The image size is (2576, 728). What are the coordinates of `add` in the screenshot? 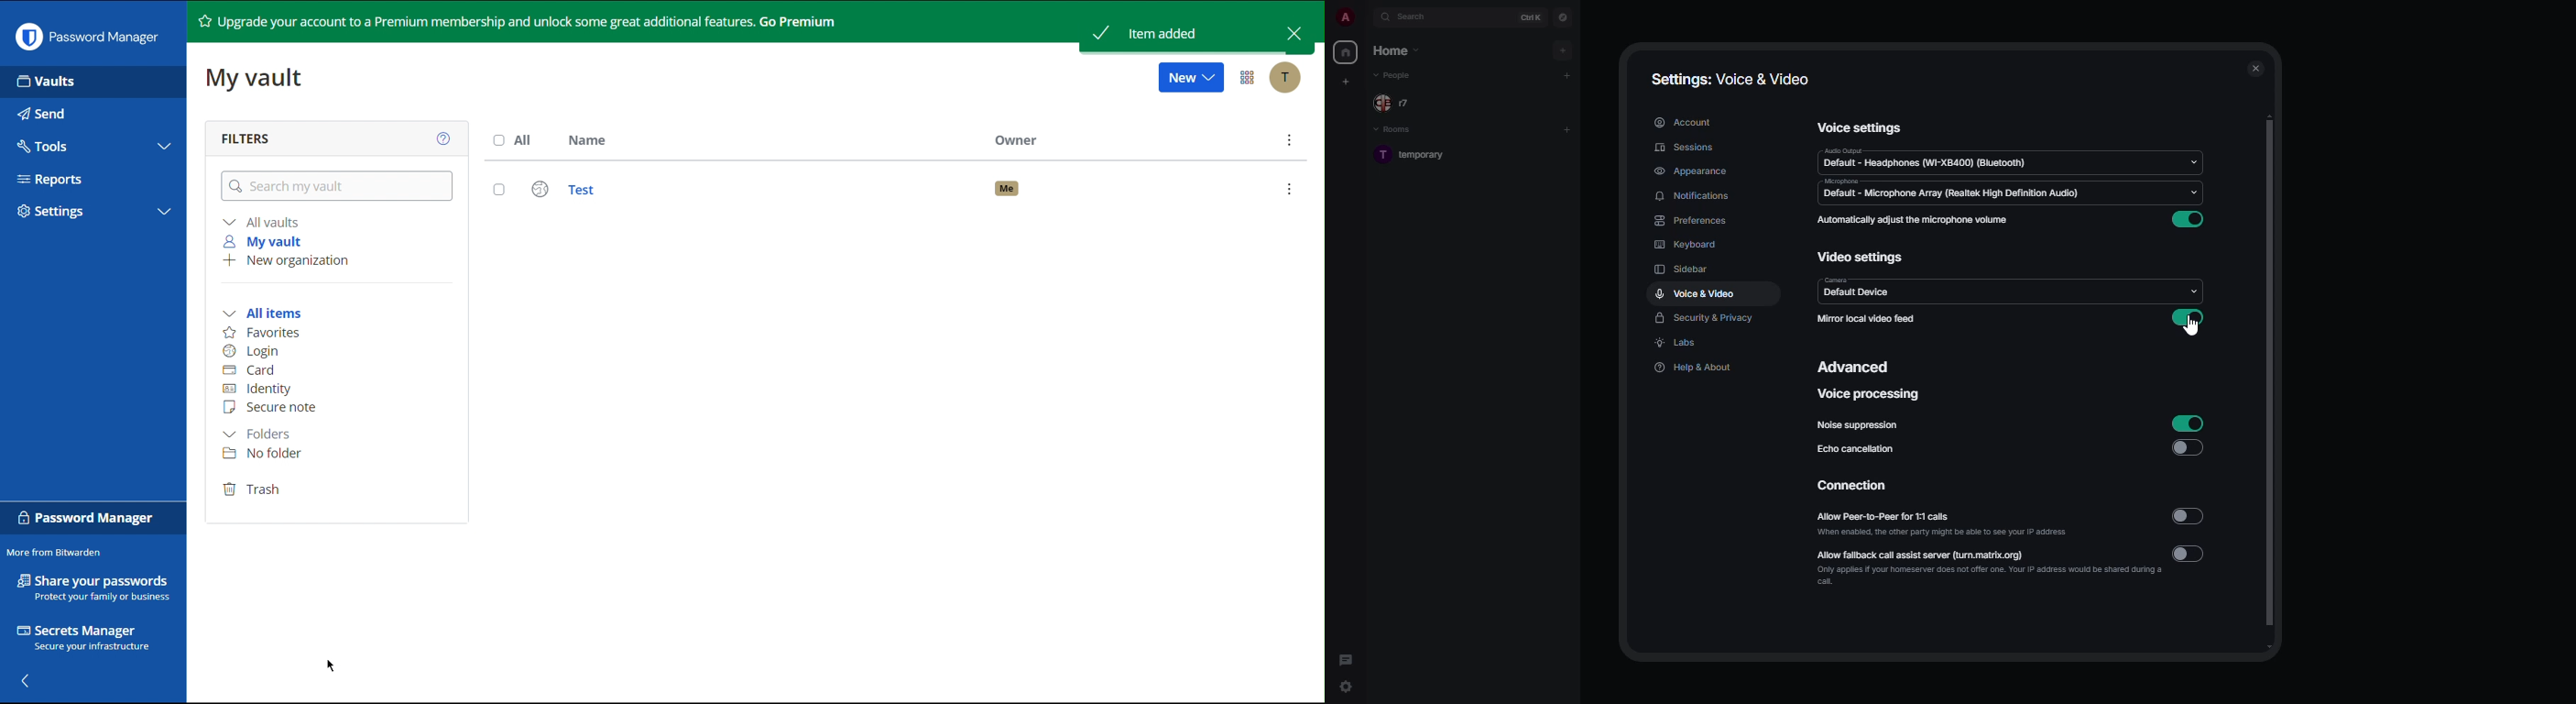 It's located at (1566, 128).